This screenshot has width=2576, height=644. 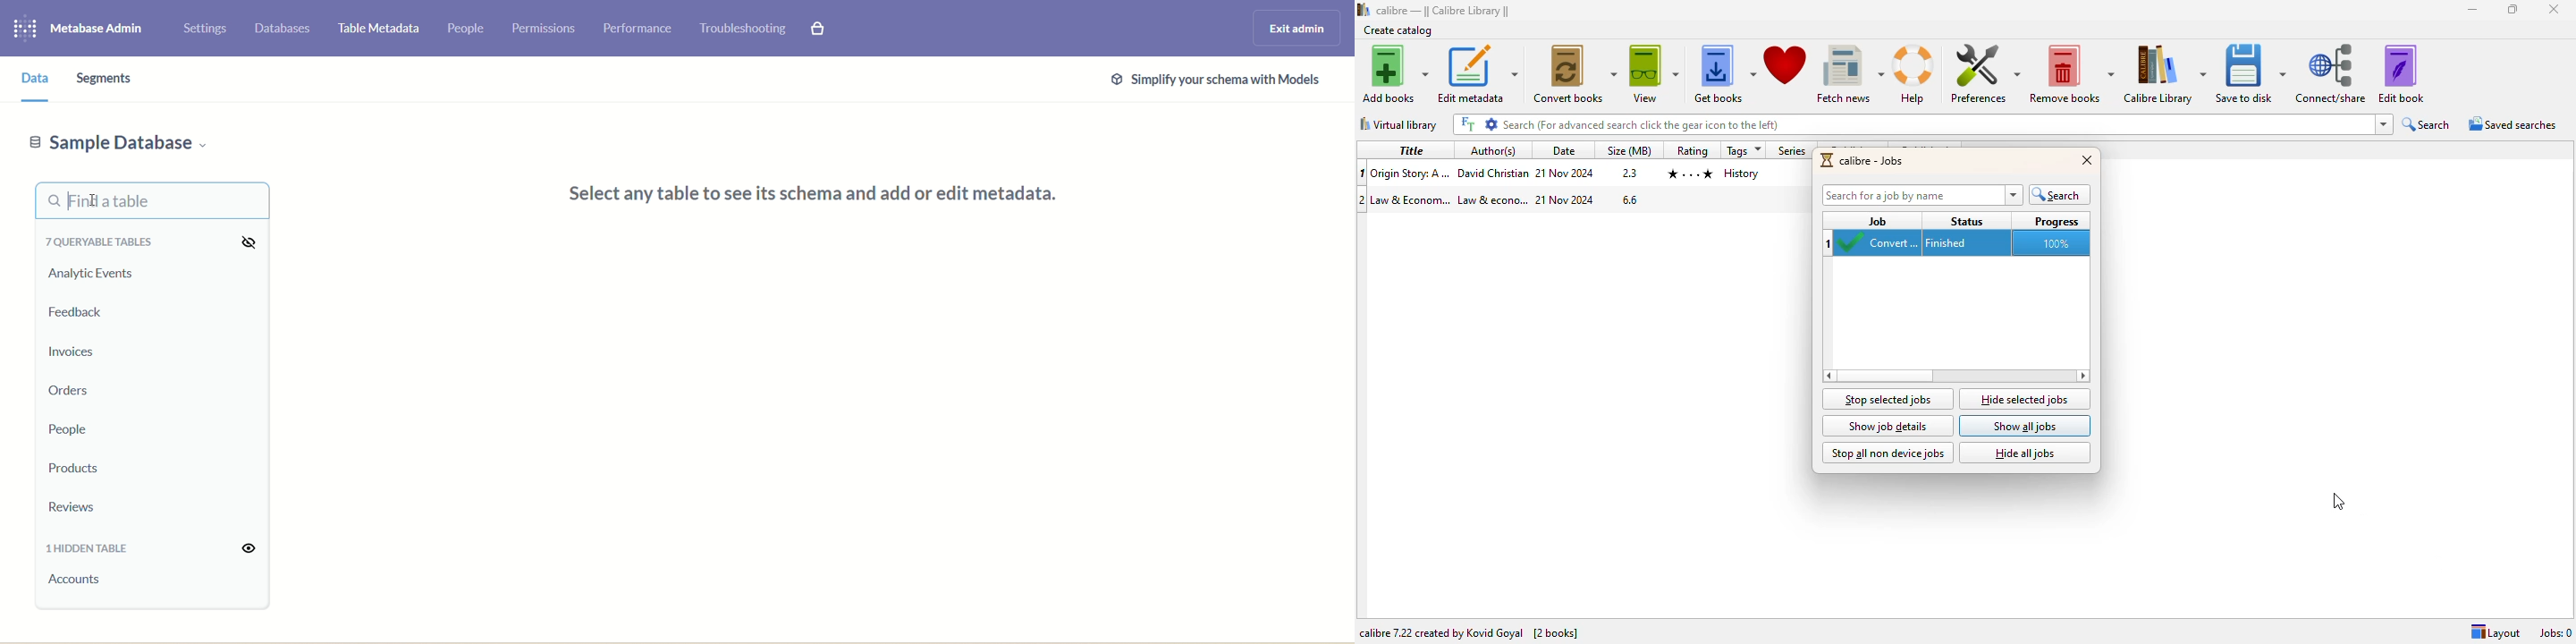 What do you see at coordinates (1916, 75) in the screenshot?
I see `help` at bounding box center [1916, 75].